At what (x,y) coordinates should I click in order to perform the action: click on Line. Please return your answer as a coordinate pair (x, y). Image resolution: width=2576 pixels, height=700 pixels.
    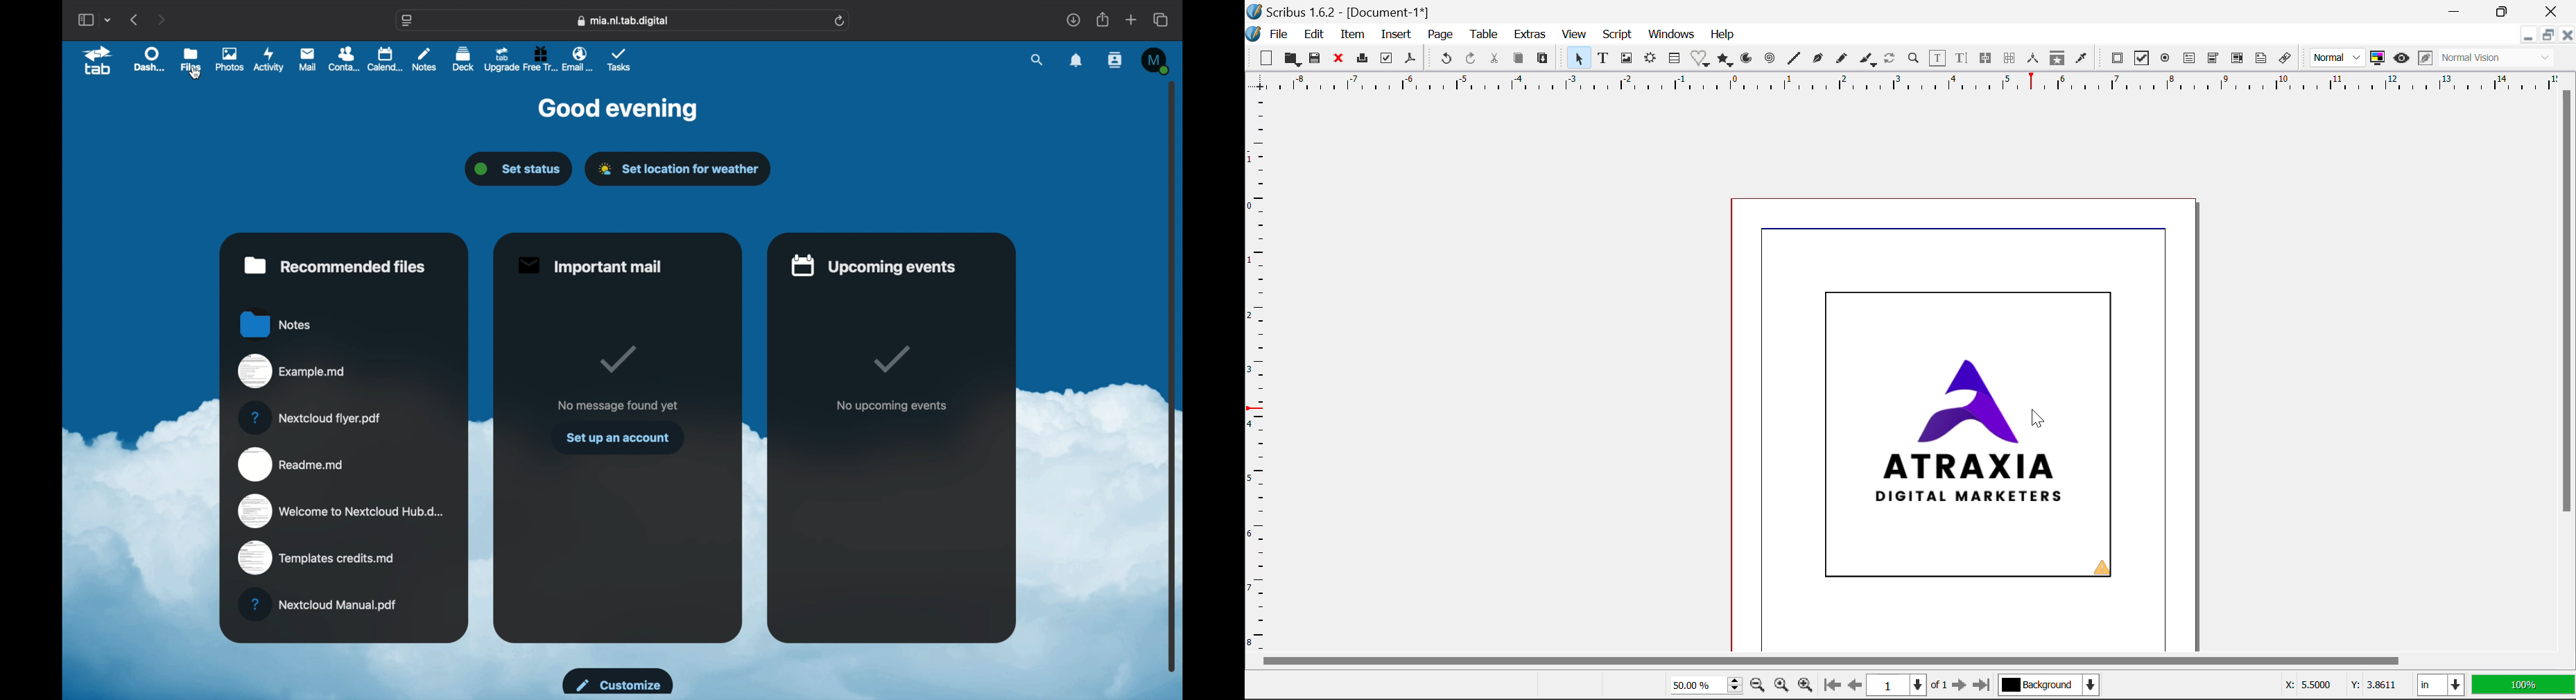
    Looking at the image, I should click on (1795, 60).